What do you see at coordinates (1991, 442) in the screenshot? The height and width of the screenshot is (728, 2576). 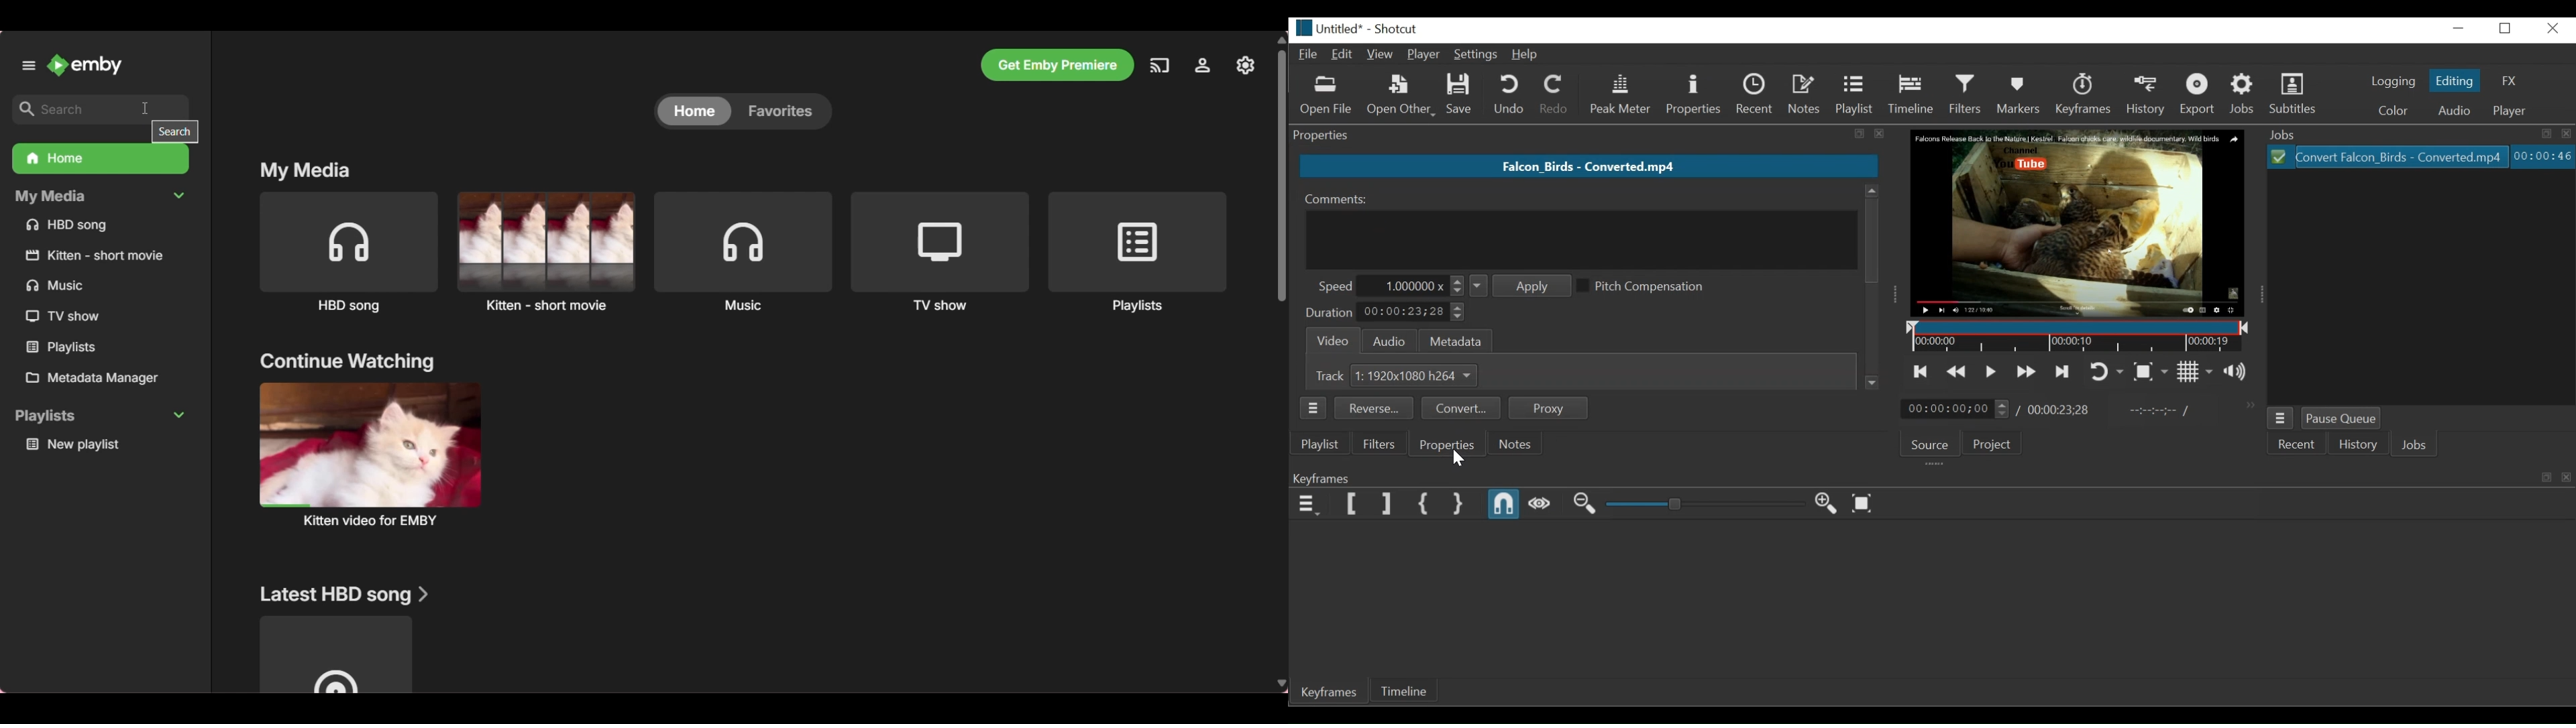 I see `Project` at bounding box center [1991, 442].